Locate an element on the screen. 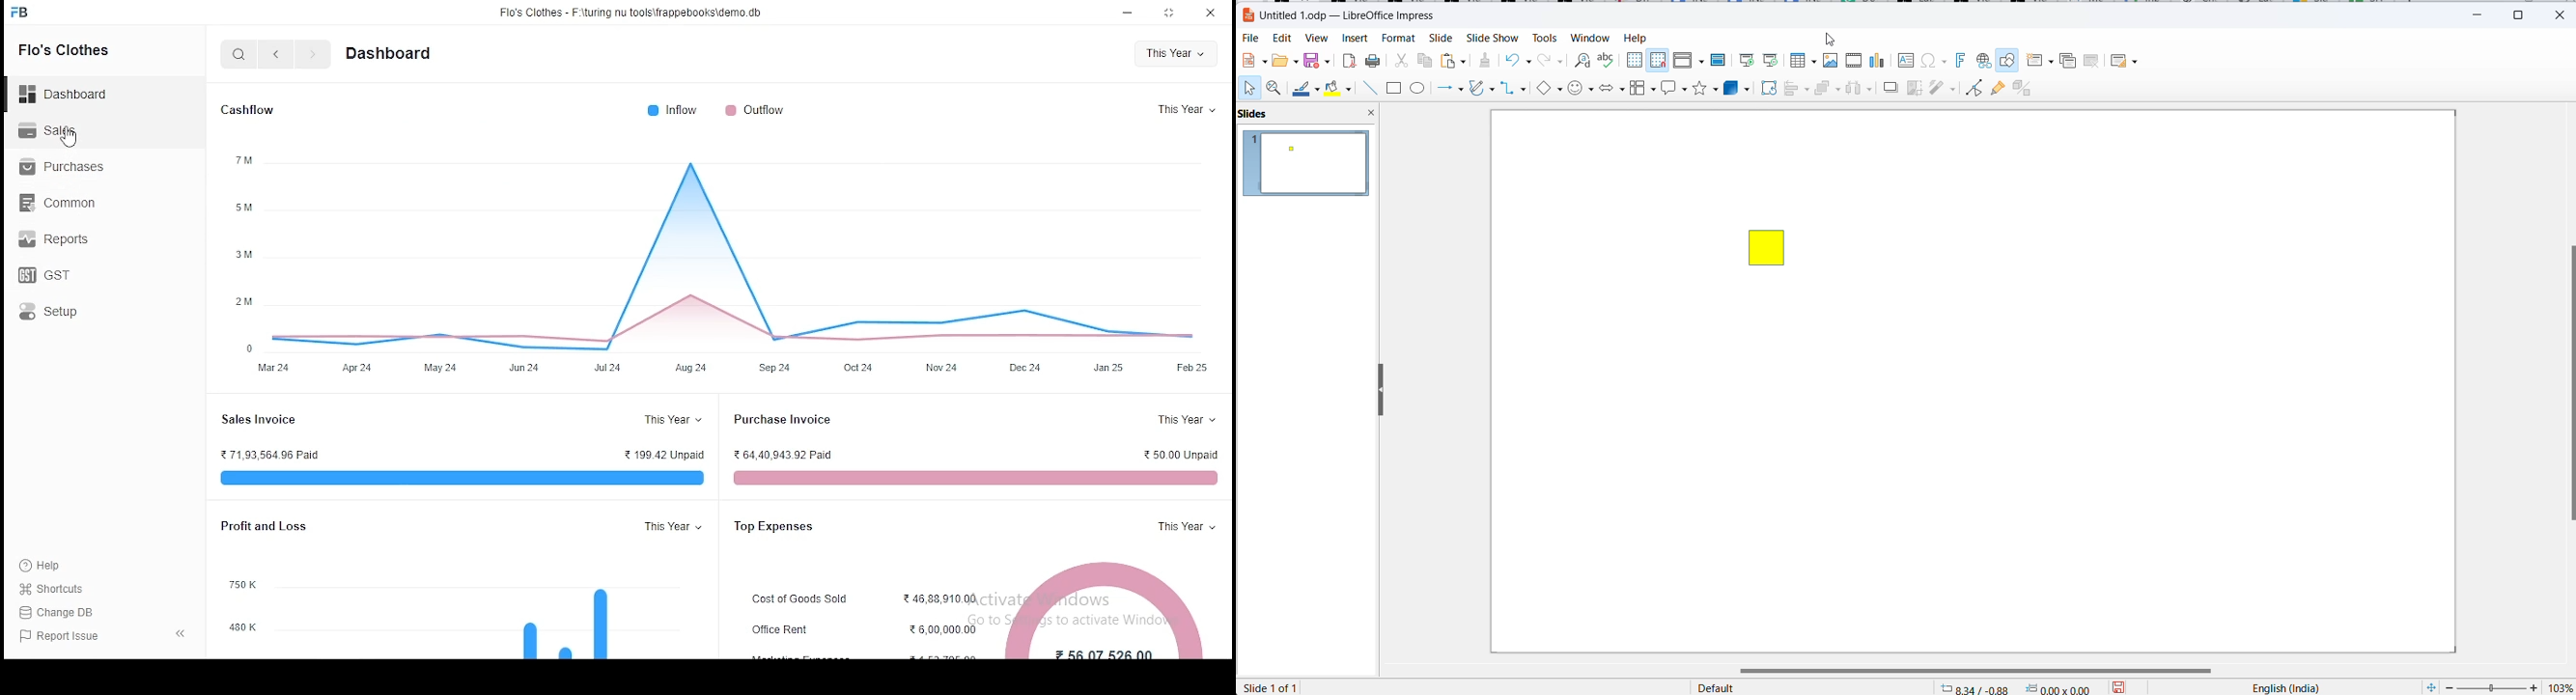 This screenshot has height=700, width=2576. mouse pointer is located at coordinates (70, 140).